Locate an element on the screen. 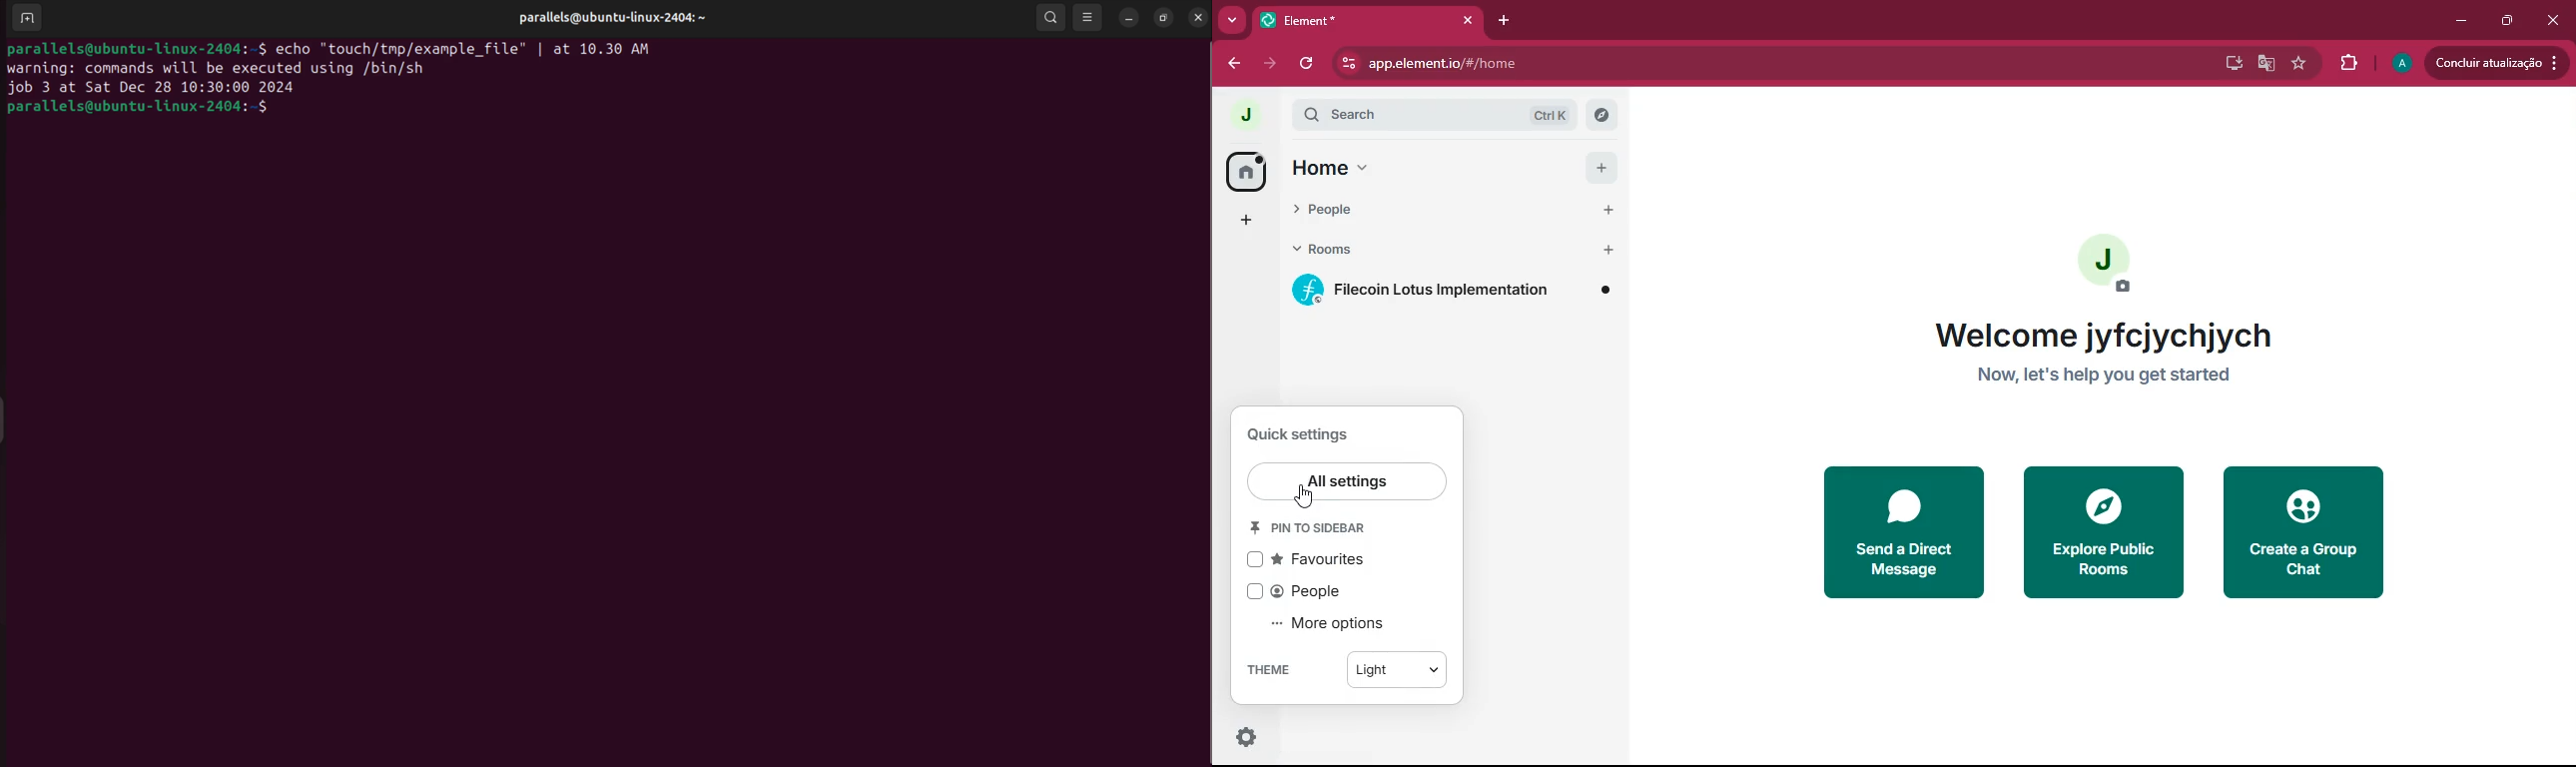  google translate is located at coordinates (2264, 66).